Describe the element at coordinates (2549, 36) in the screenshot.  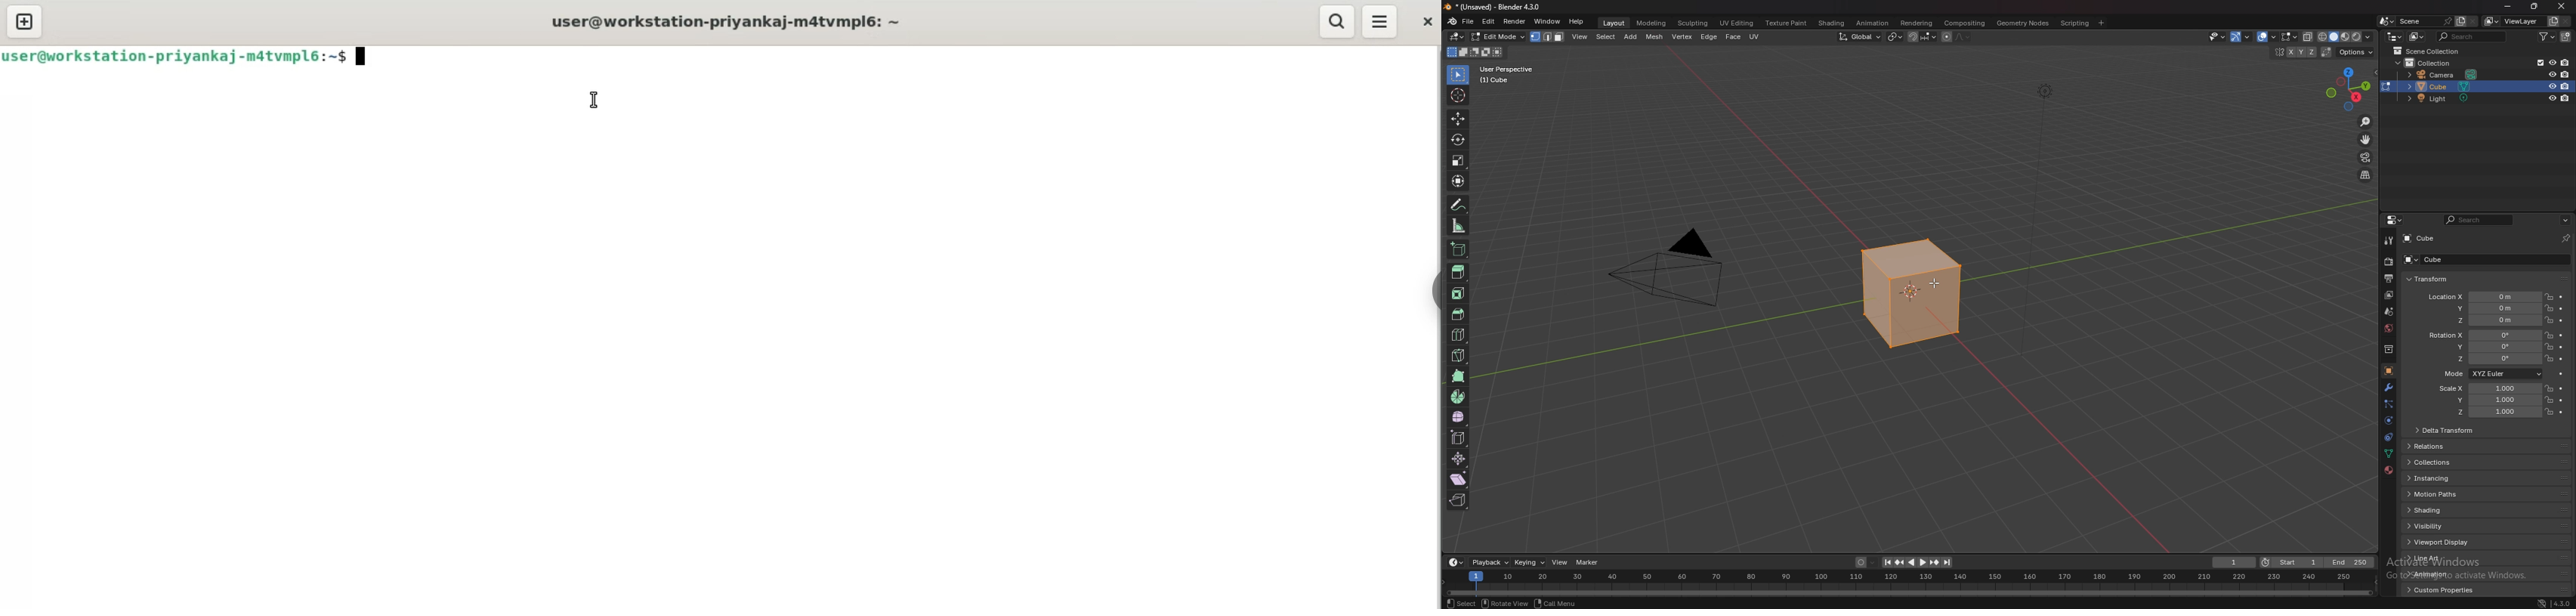
I see `filter` at that location.